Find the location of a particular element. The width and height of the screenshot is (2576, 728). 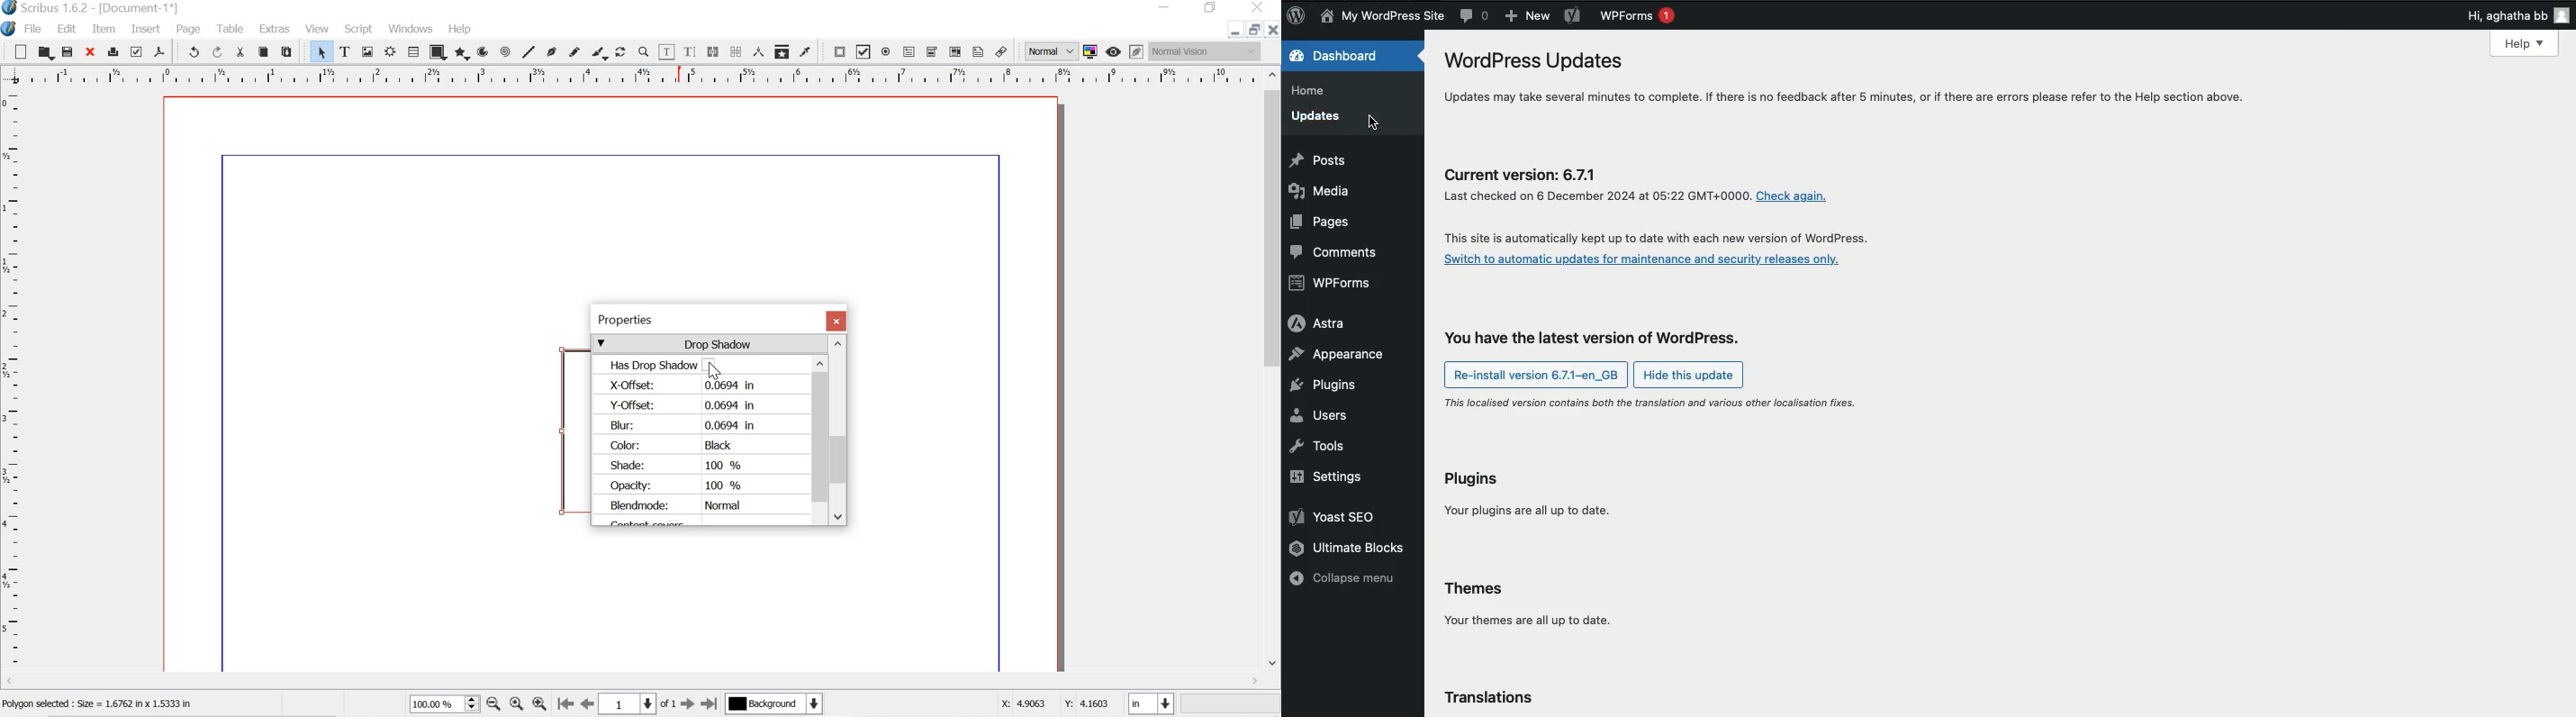

 is located at coordinates (1650, 262).